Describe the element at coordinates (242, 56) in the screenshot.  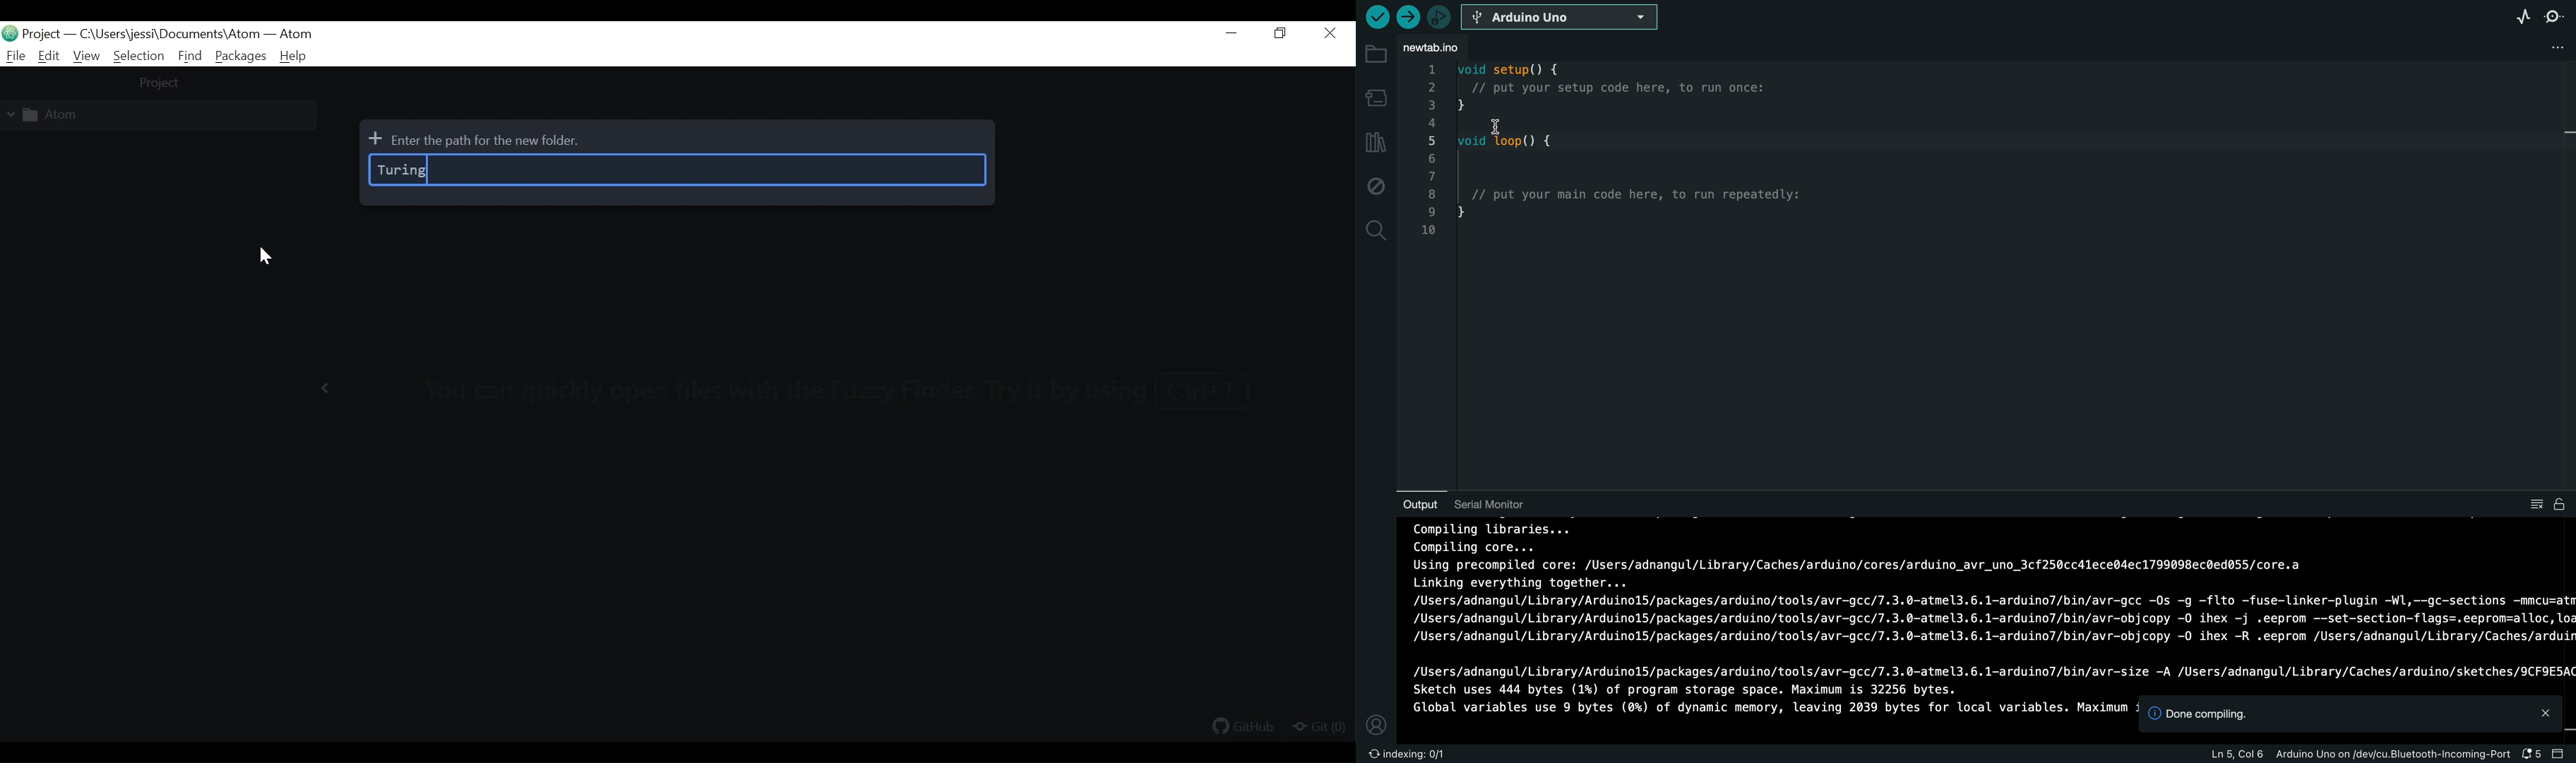
I see `Packages` at that location.